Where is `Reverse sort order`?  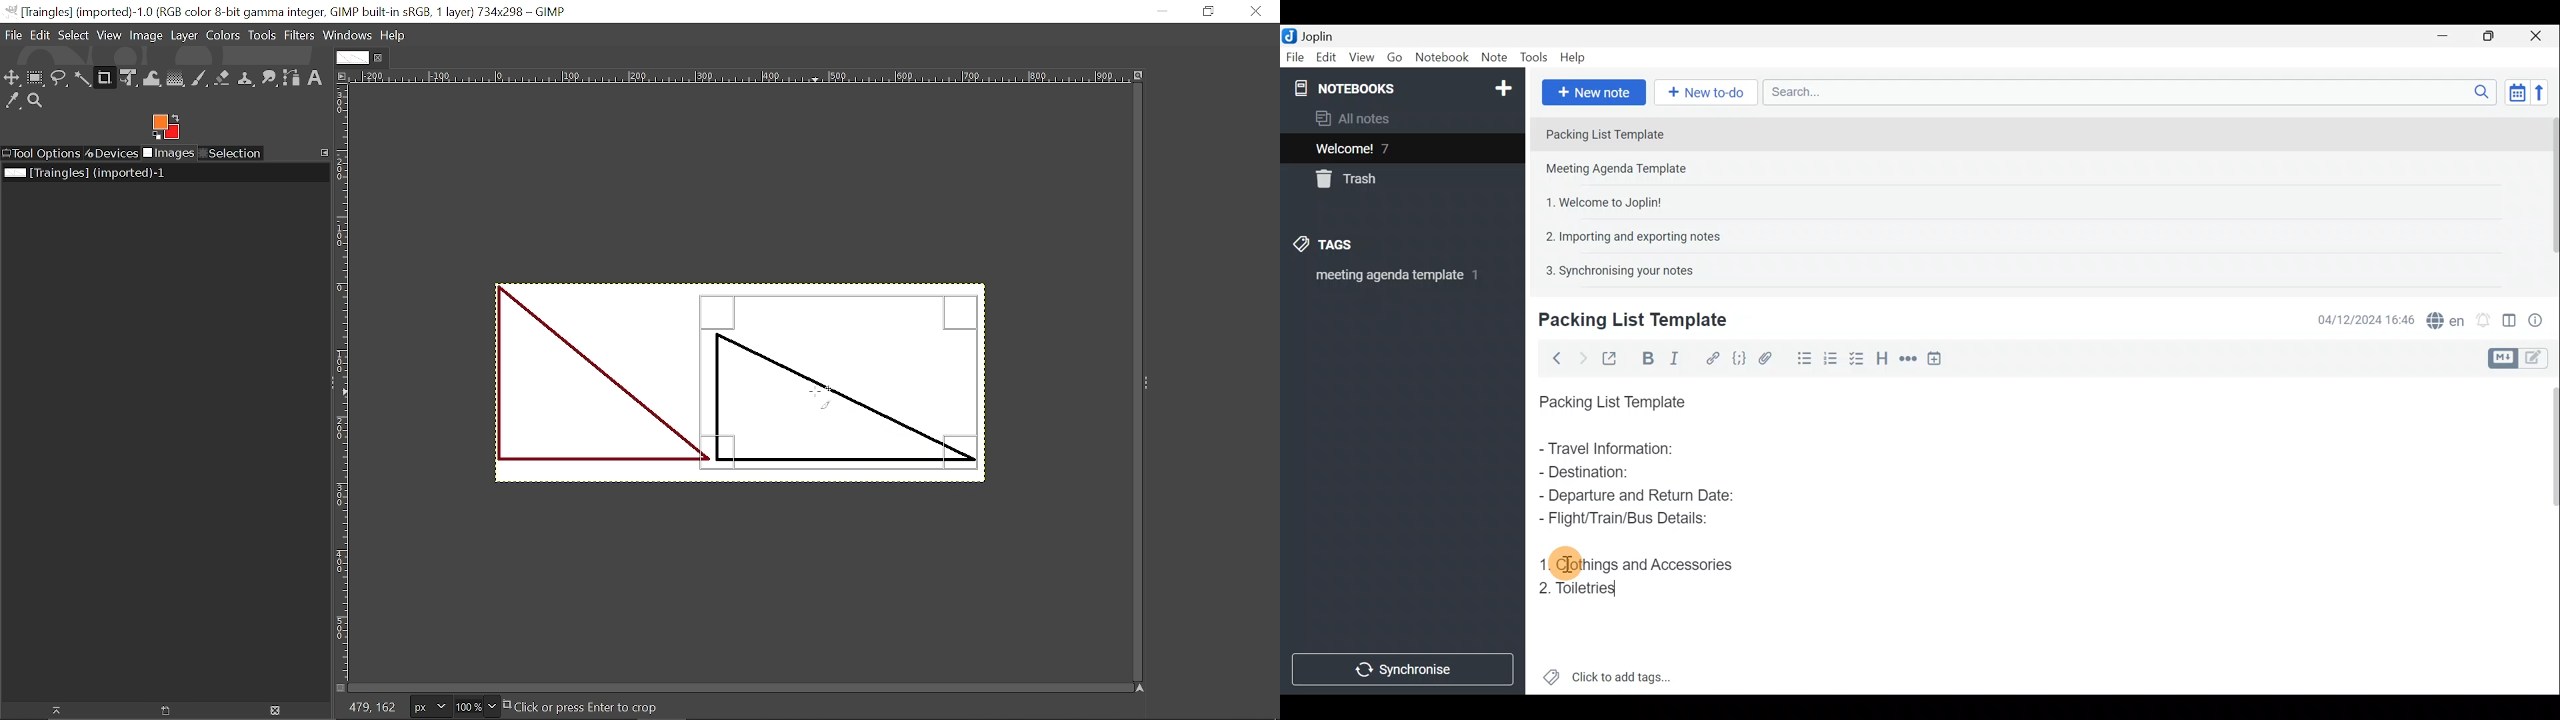 Reverse sort order is located at coordinates (2544, 91).